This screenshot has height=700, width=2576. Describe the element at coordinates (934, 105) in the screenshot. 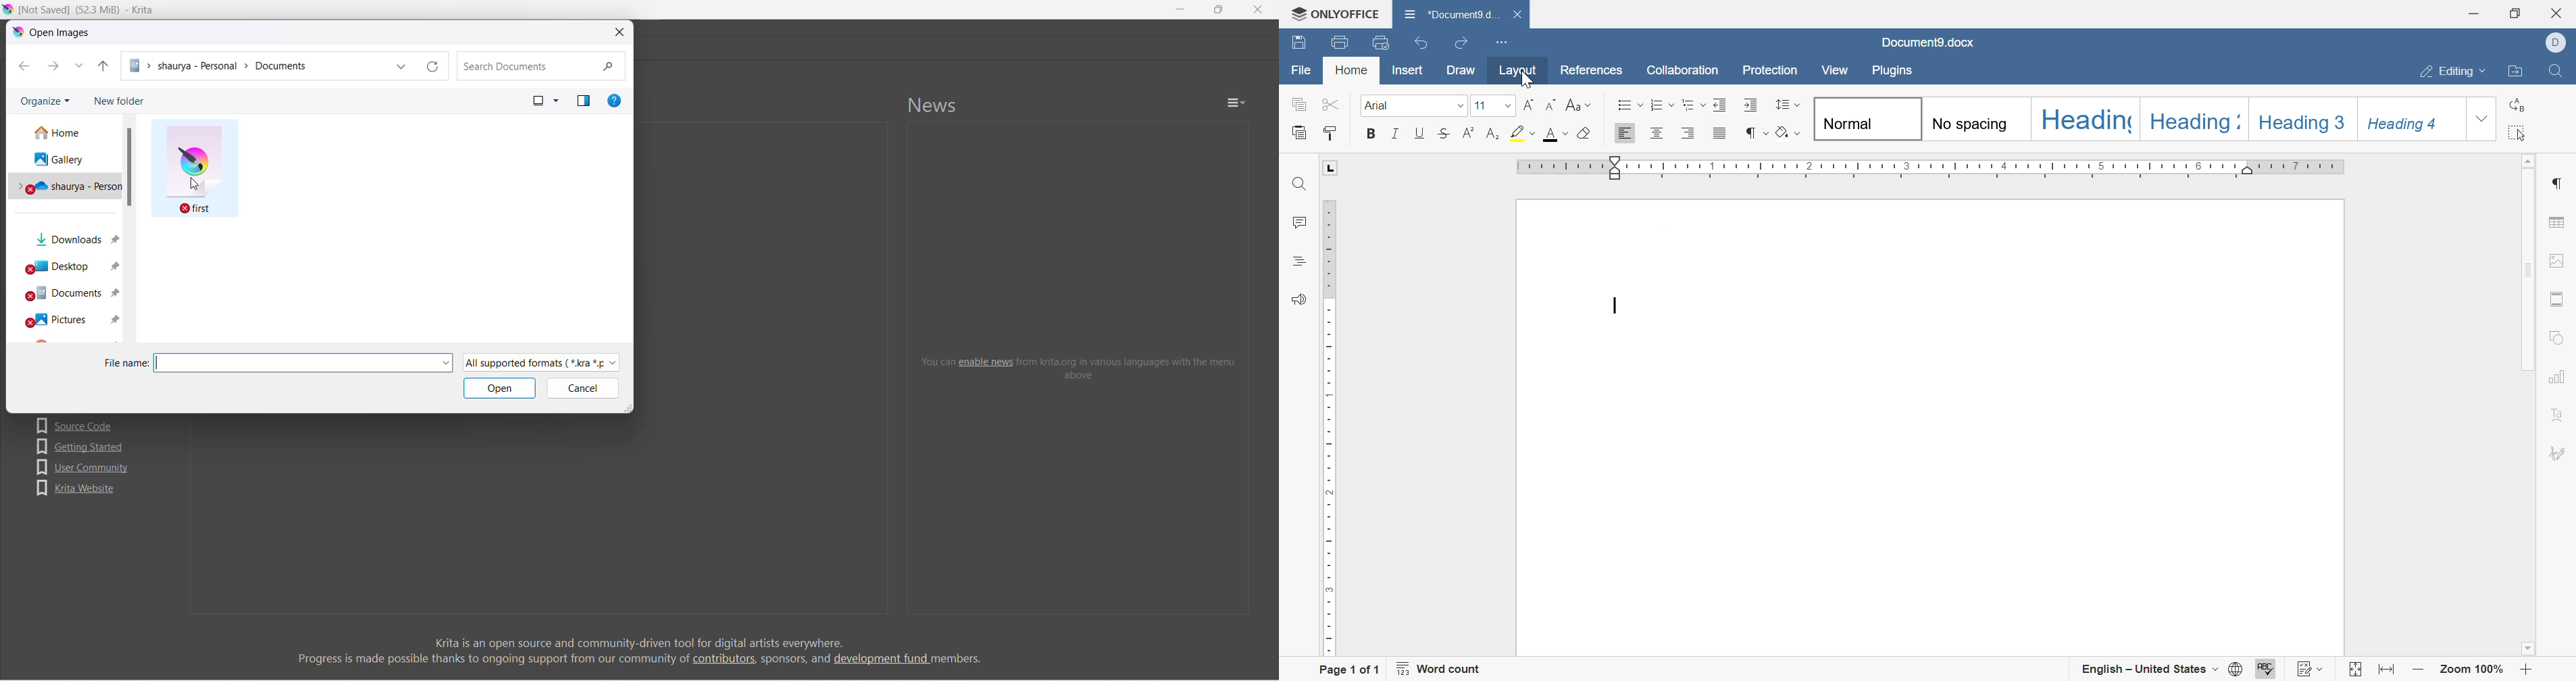

I see `news` at that location.